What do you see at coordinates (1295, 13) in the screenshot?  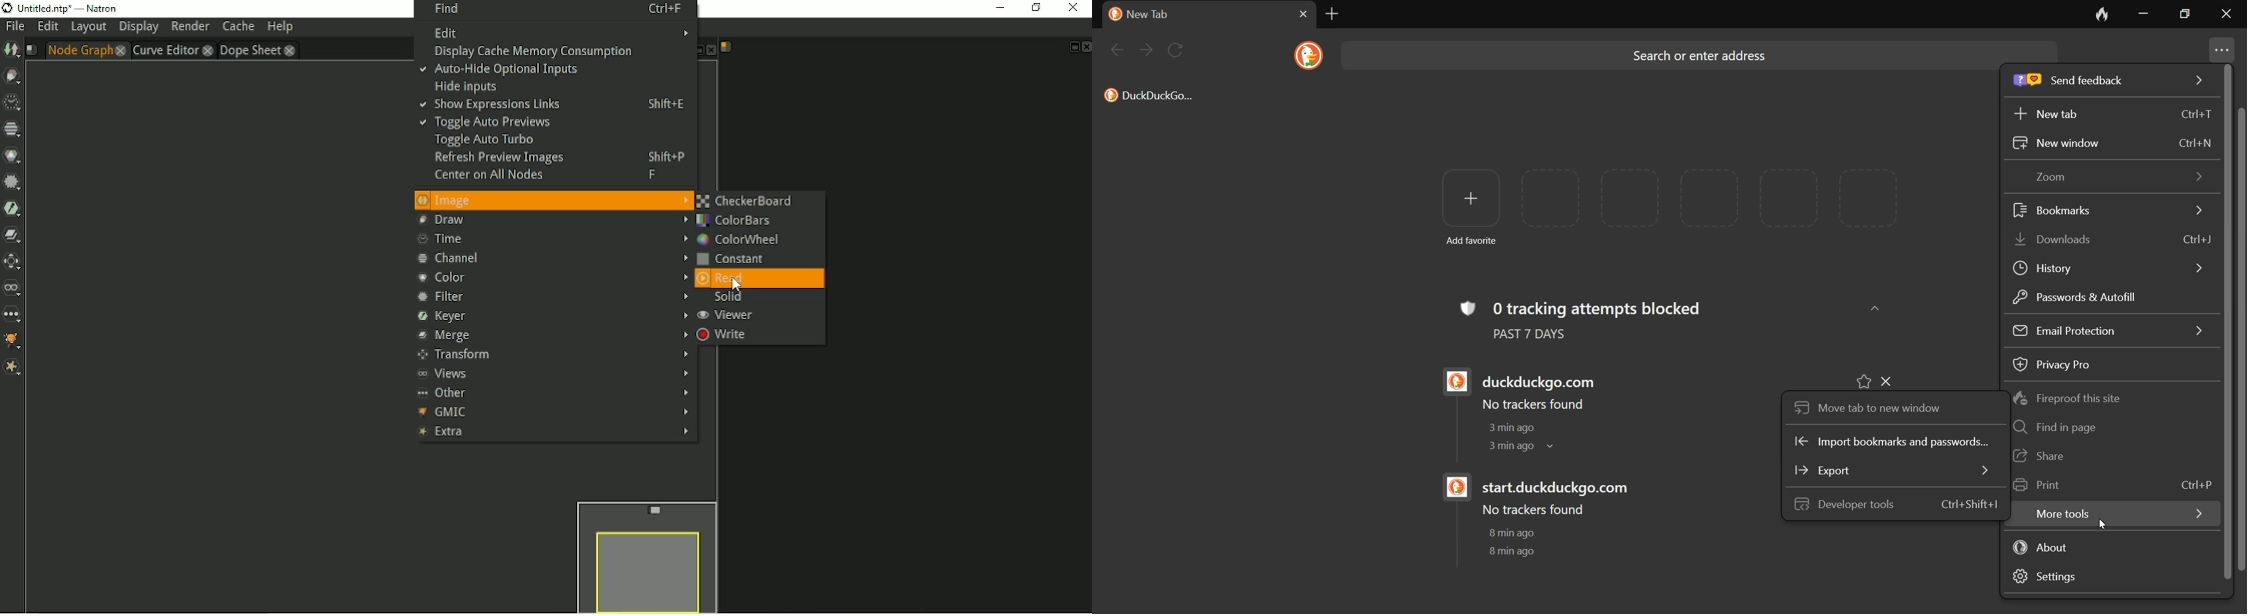 I see `cancel` at bounding box center [1295, 13].